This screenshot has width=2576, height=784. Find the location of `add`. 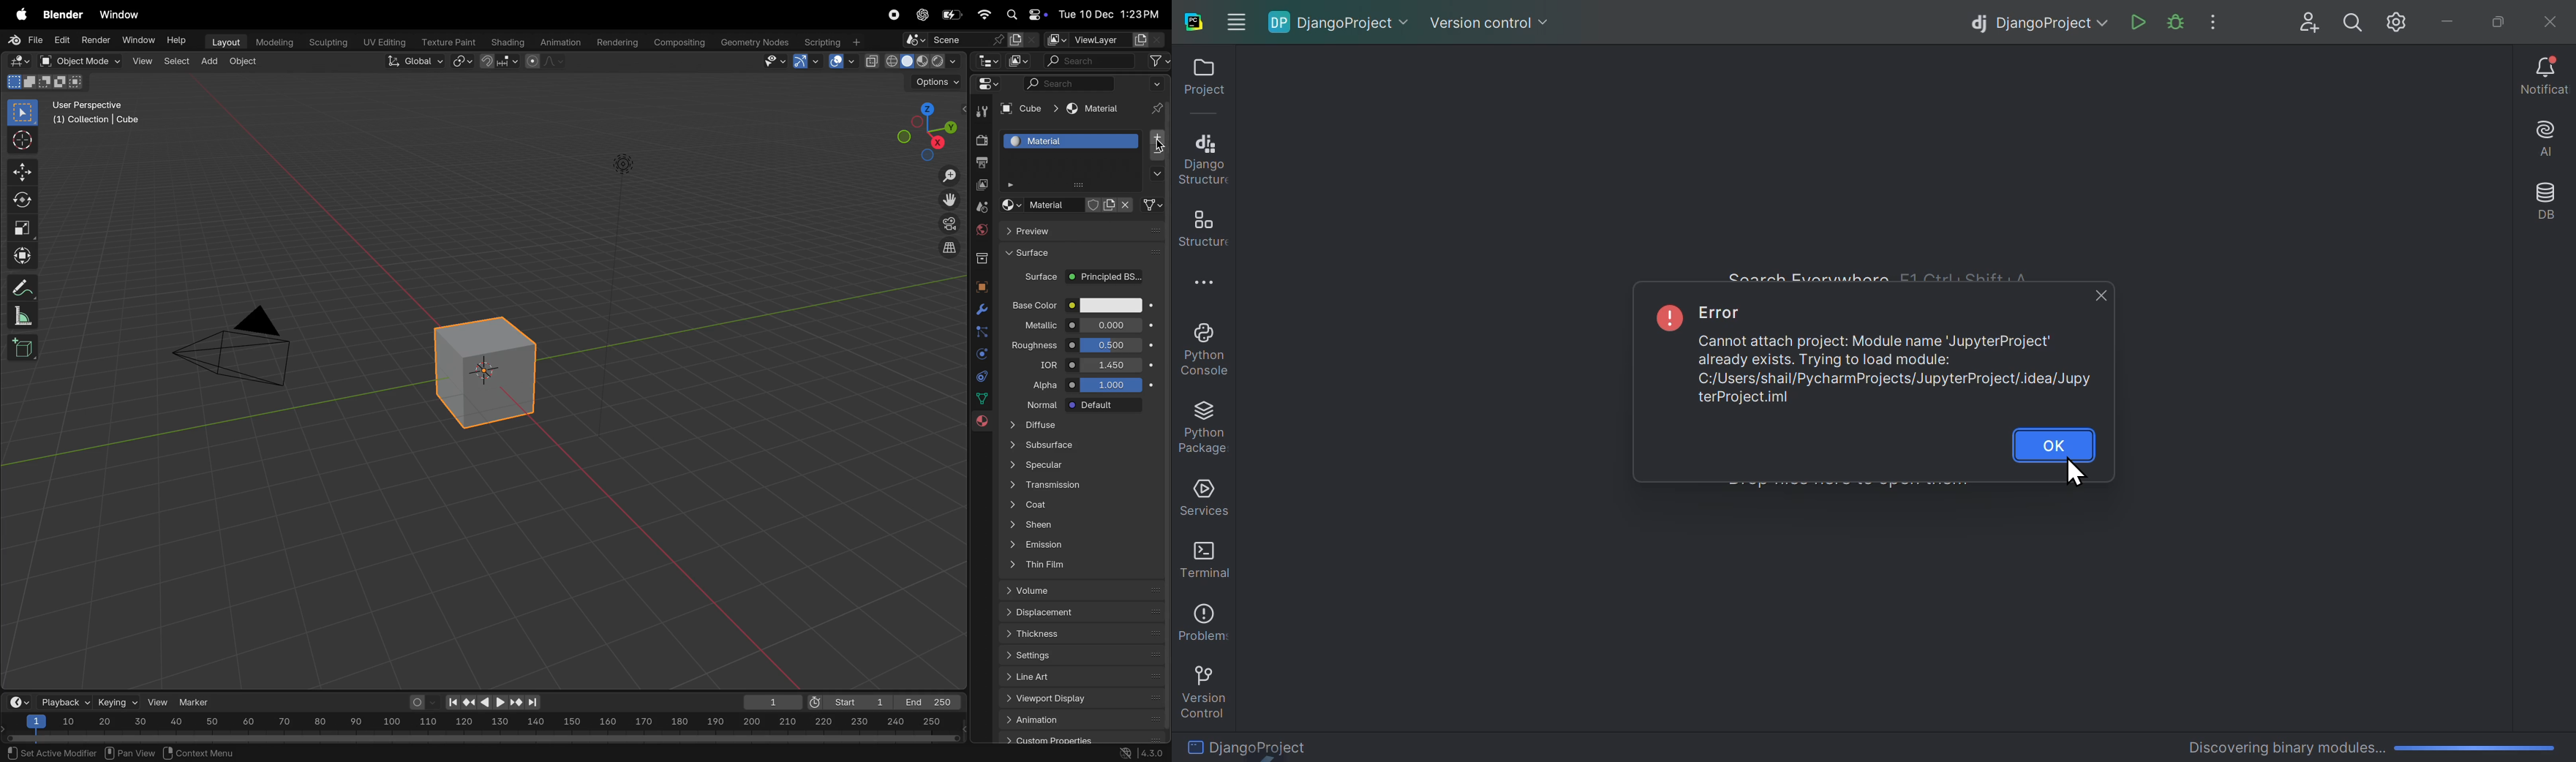

add is located at coordinates (210, 59).